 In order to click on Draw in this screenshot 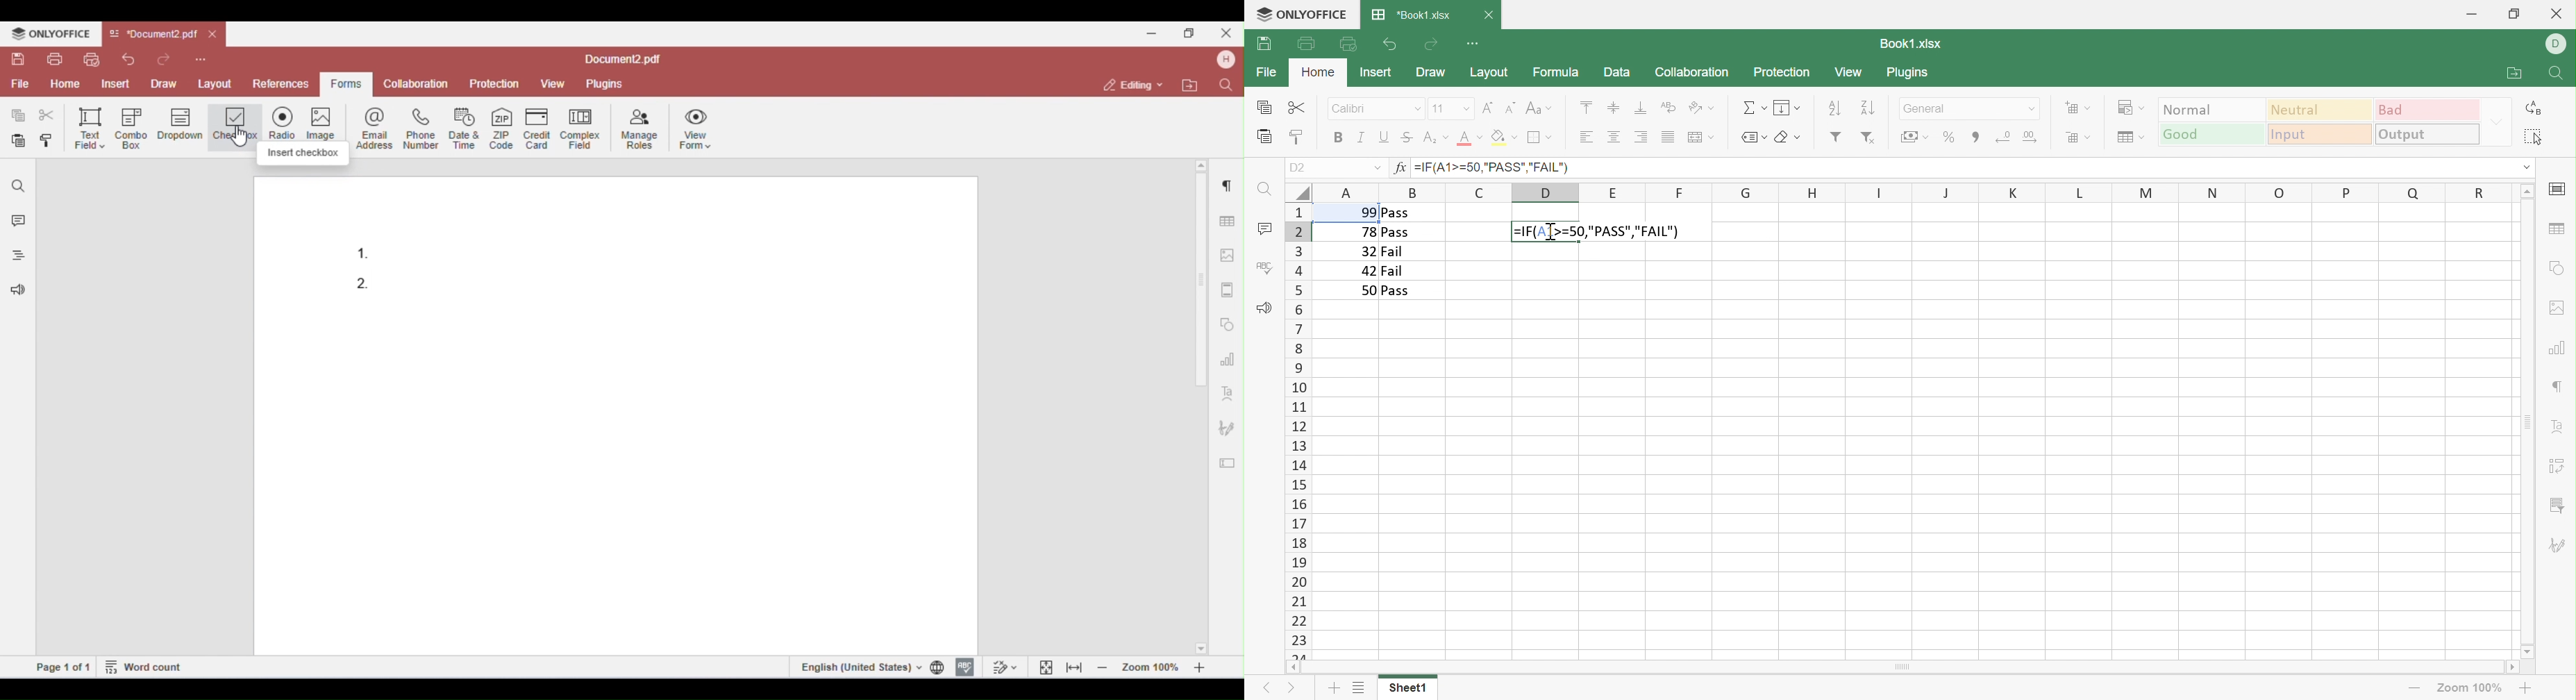, I will do `click(1430, 72)`.